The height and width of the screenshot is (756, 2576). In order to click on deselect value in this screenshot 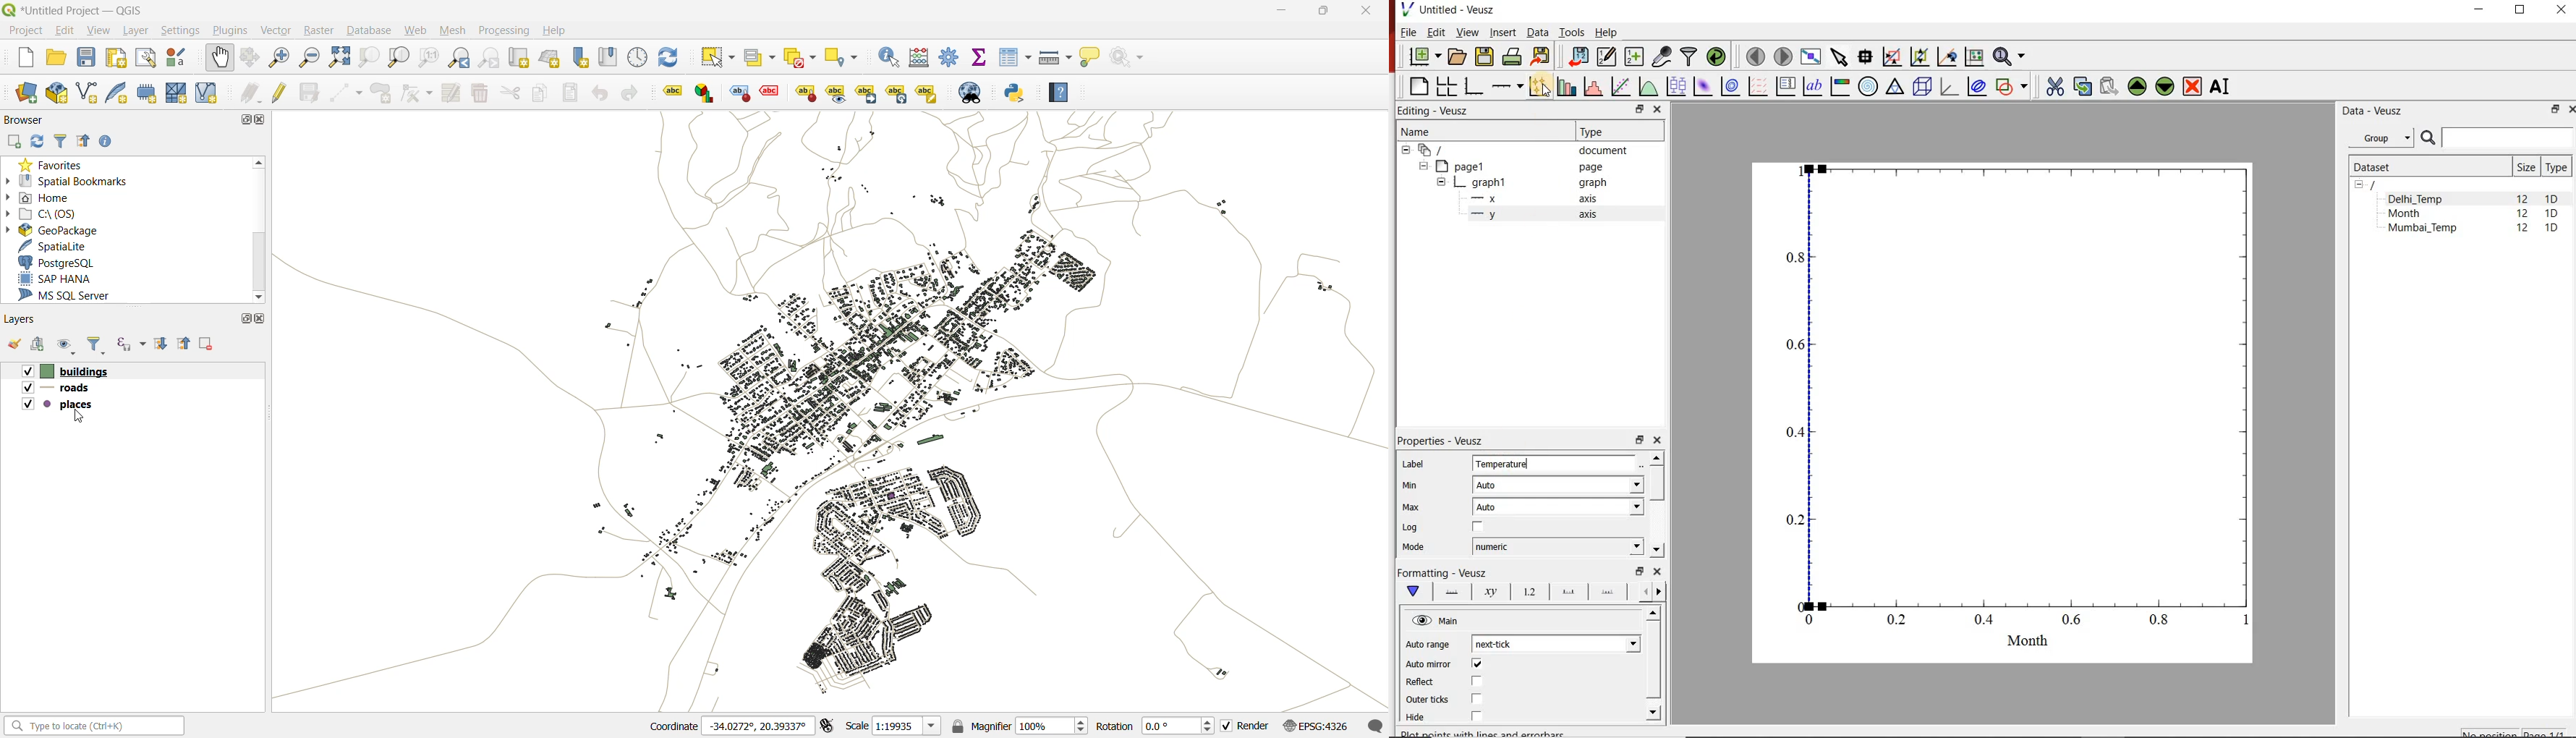, I will do `click(799, 57)`.